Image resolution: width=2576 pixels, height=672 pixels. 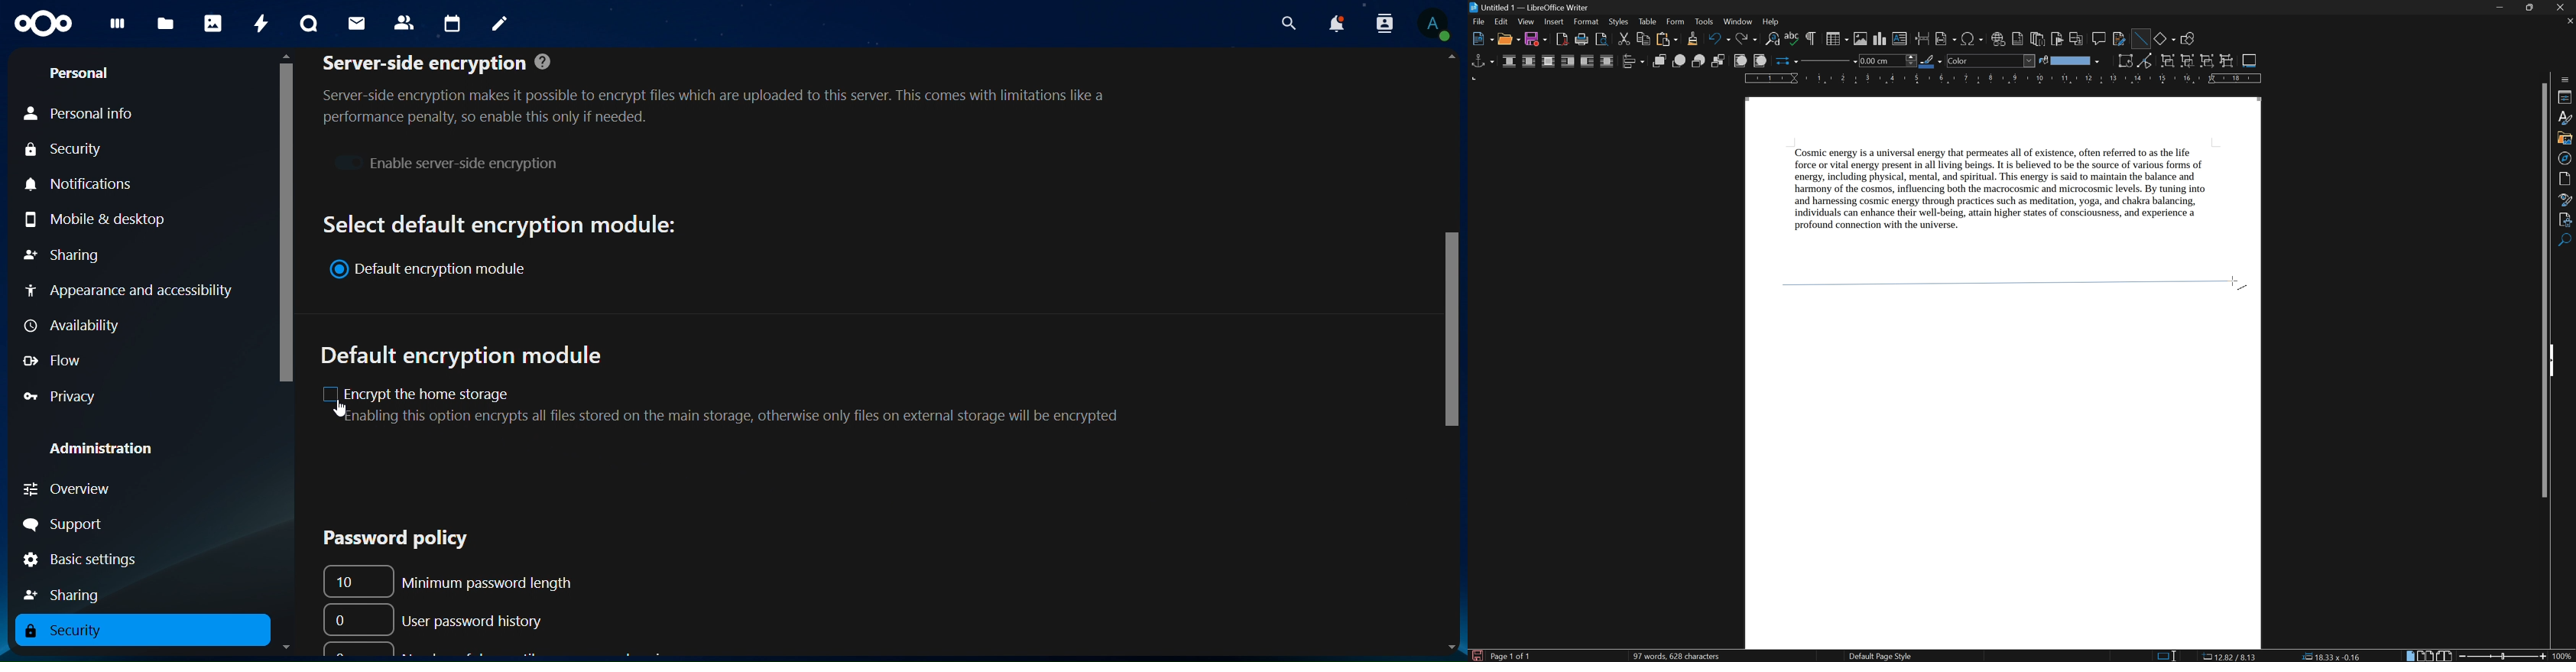 I want to click on sharing, so click(x=65, y=252).